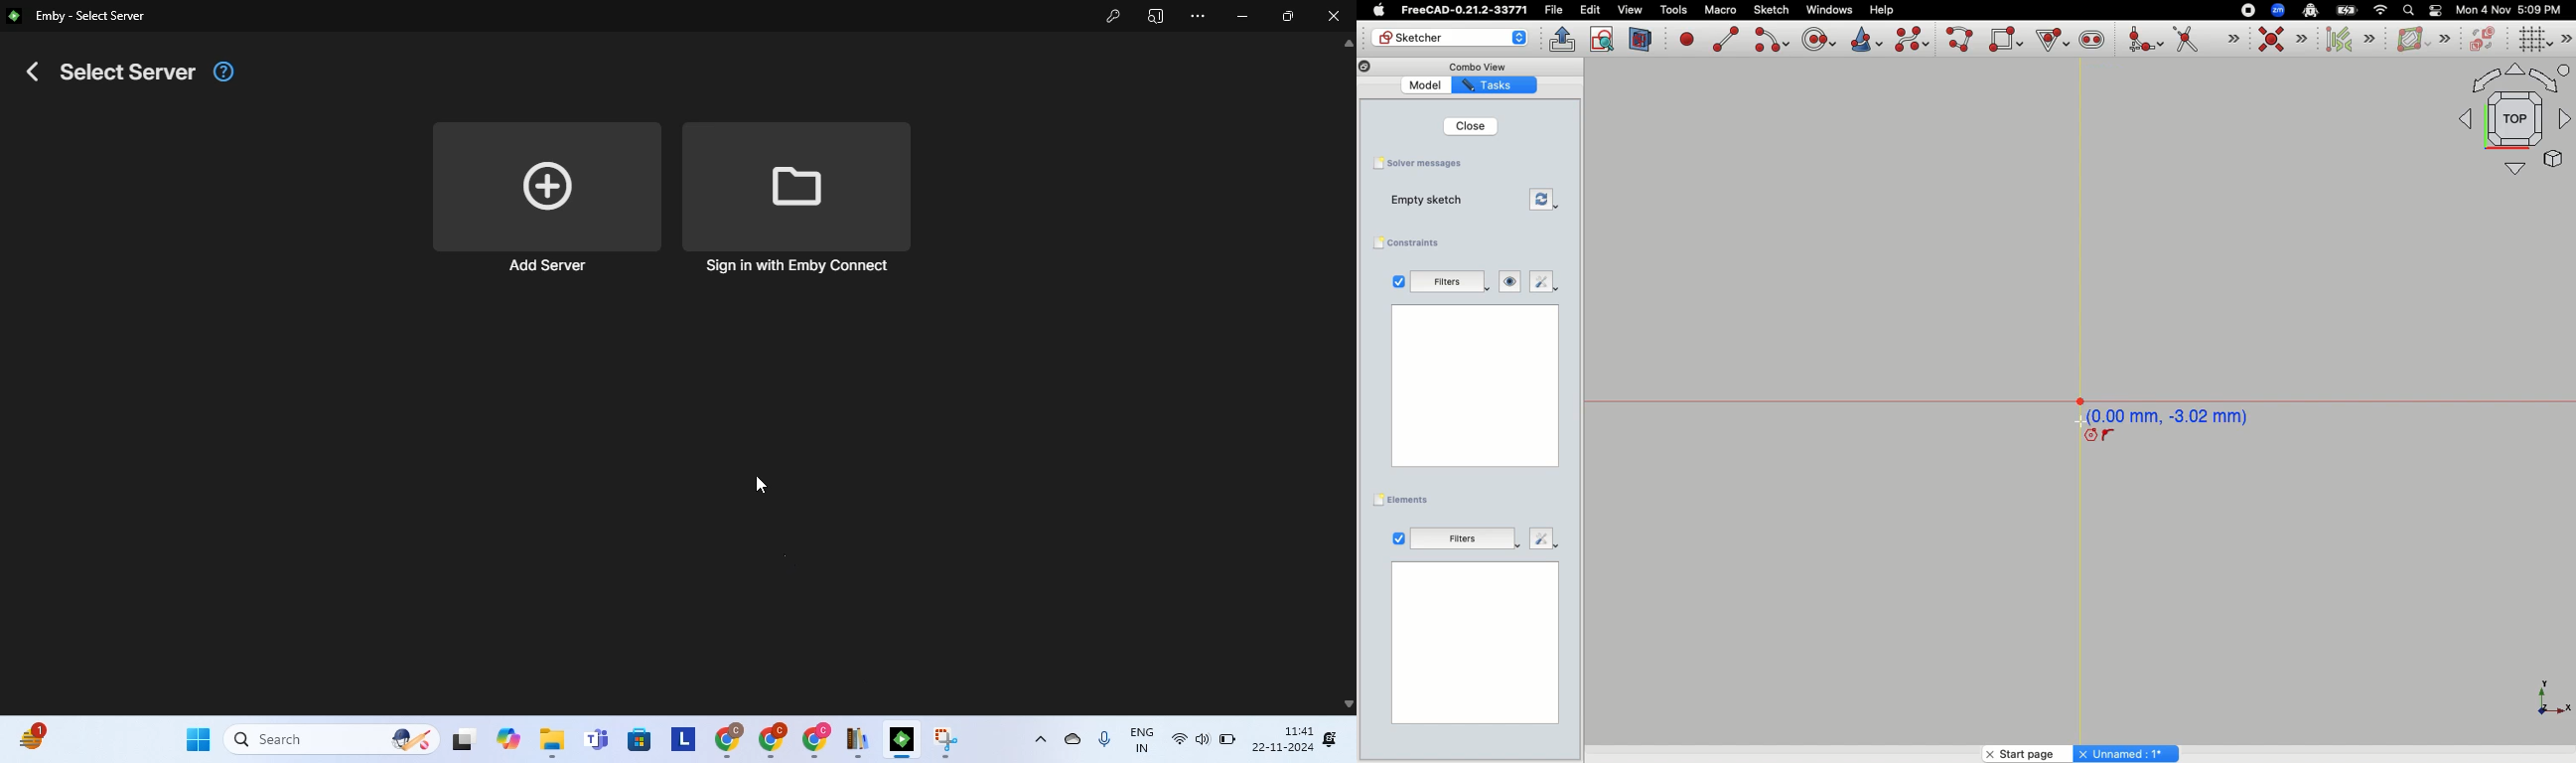 This screenshot has width=2576, height=784. Describe the element at coordinates (1422, 163) in the screenshot. I see `Solver messages` at that location.